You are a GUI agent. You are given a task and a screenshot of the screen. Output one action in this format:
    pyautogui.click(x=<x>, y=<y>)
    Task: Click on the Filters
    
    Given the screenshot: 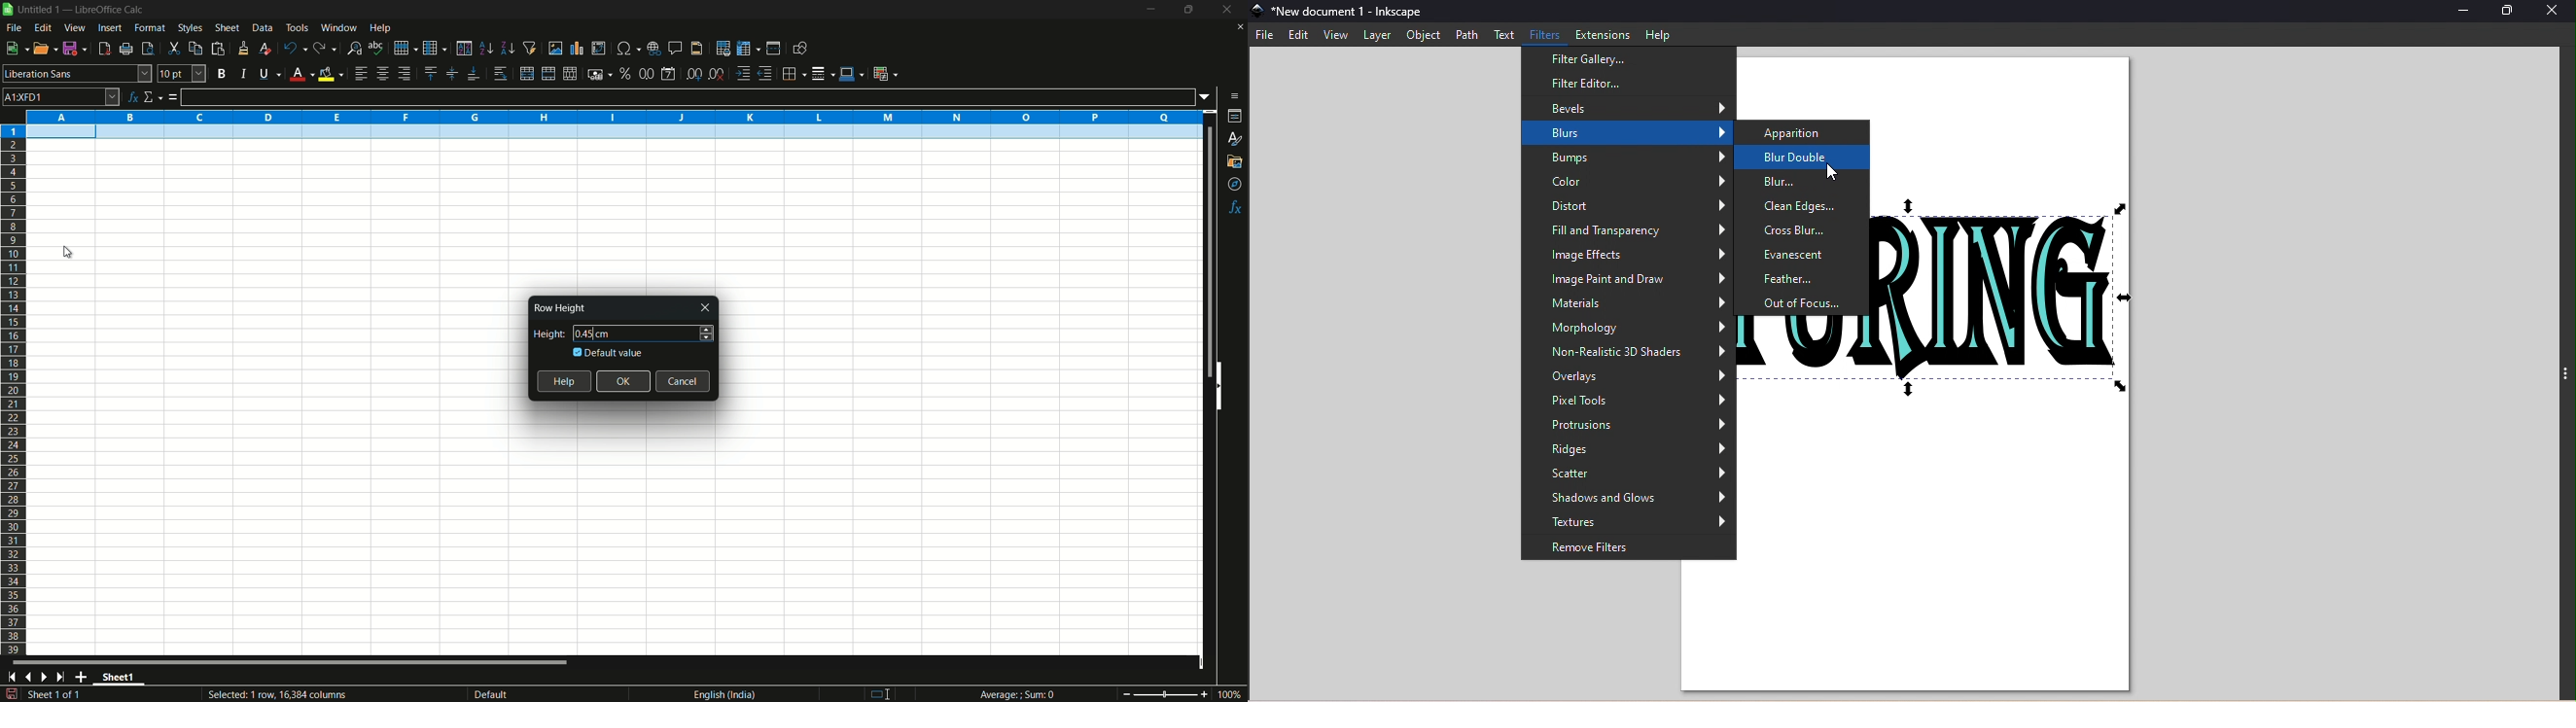 What is the action you would take?
    pyautogui.click(x=1546, y=36)
    